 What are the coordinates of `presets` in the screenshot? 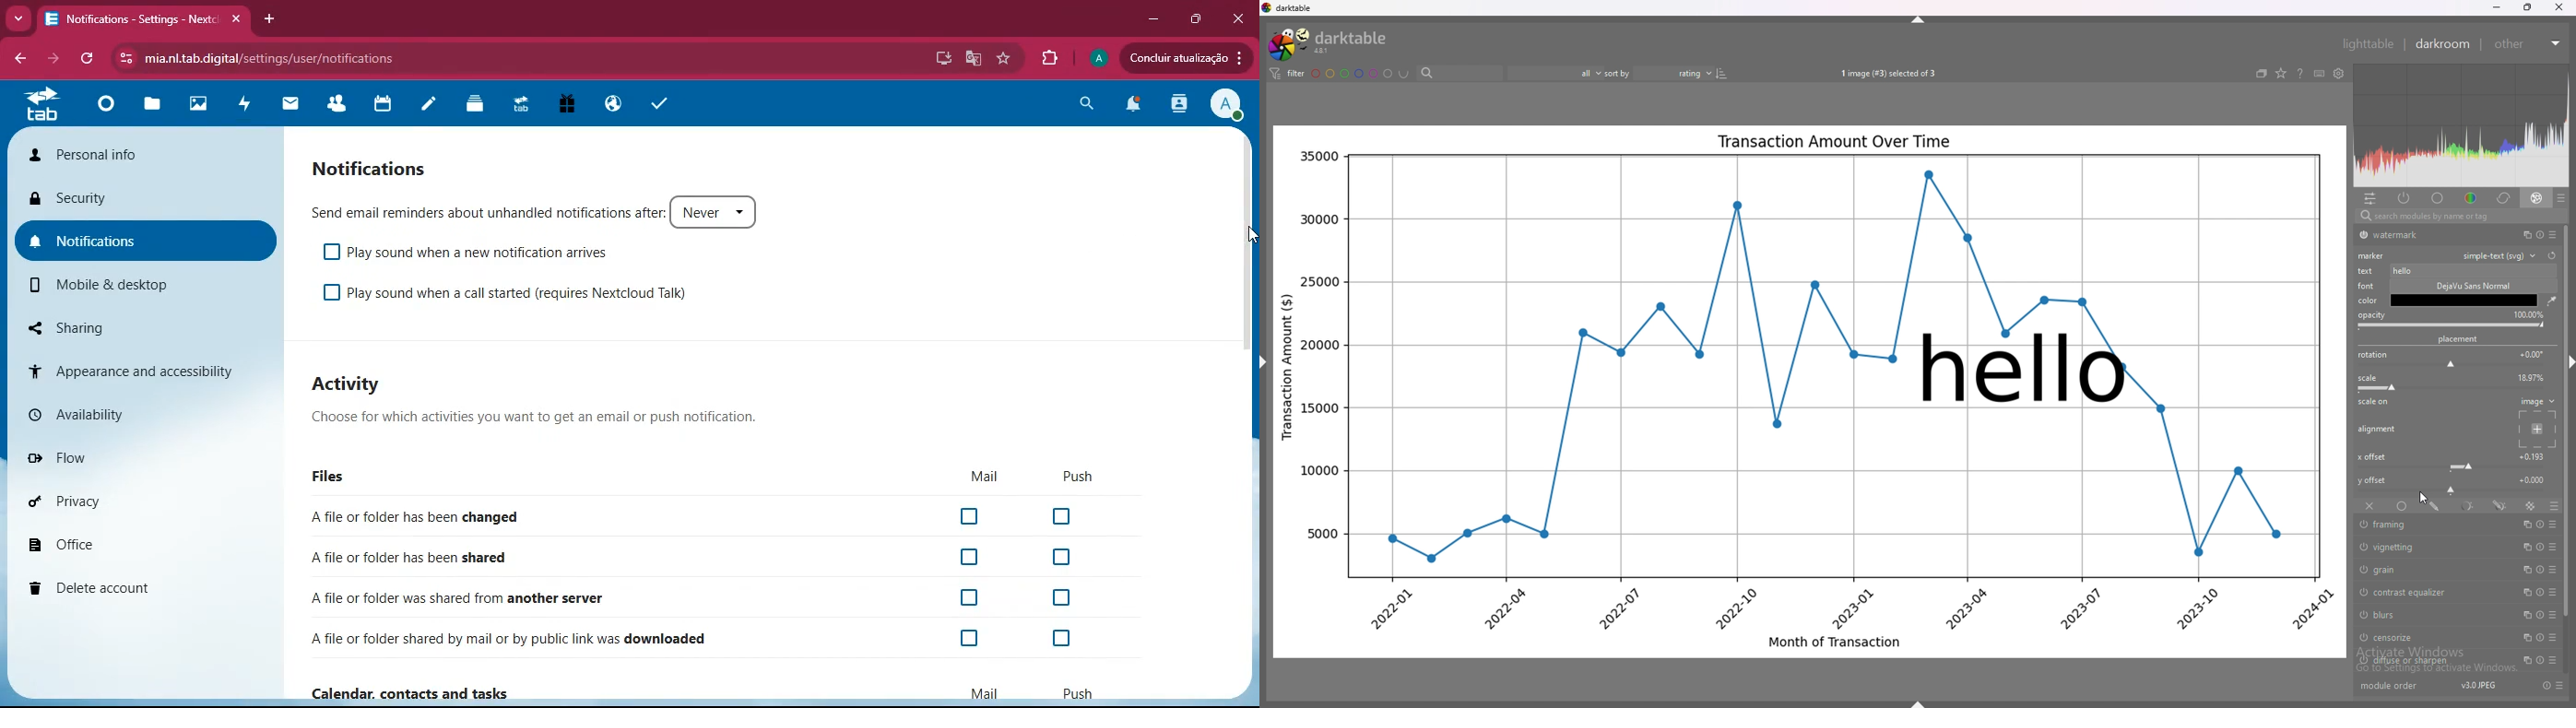 It's located at (2560, 685).